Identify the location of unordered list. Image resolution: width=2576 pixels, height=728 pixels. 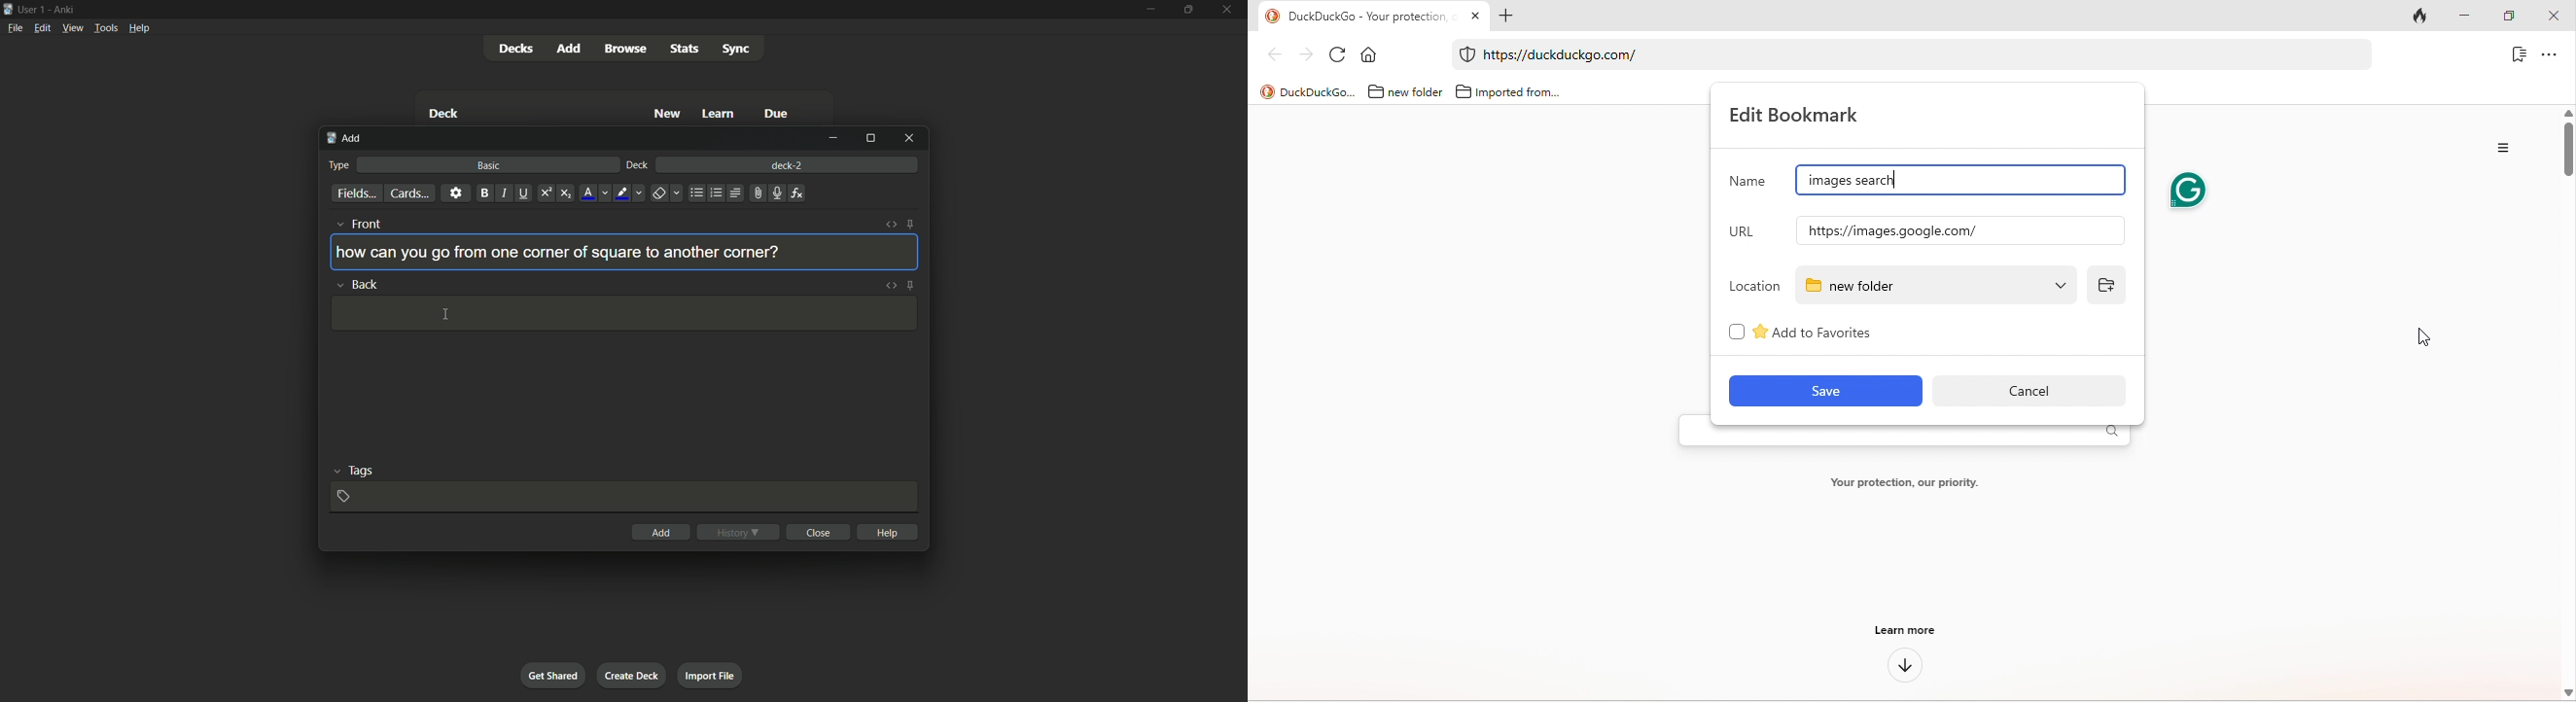
(695, 193).